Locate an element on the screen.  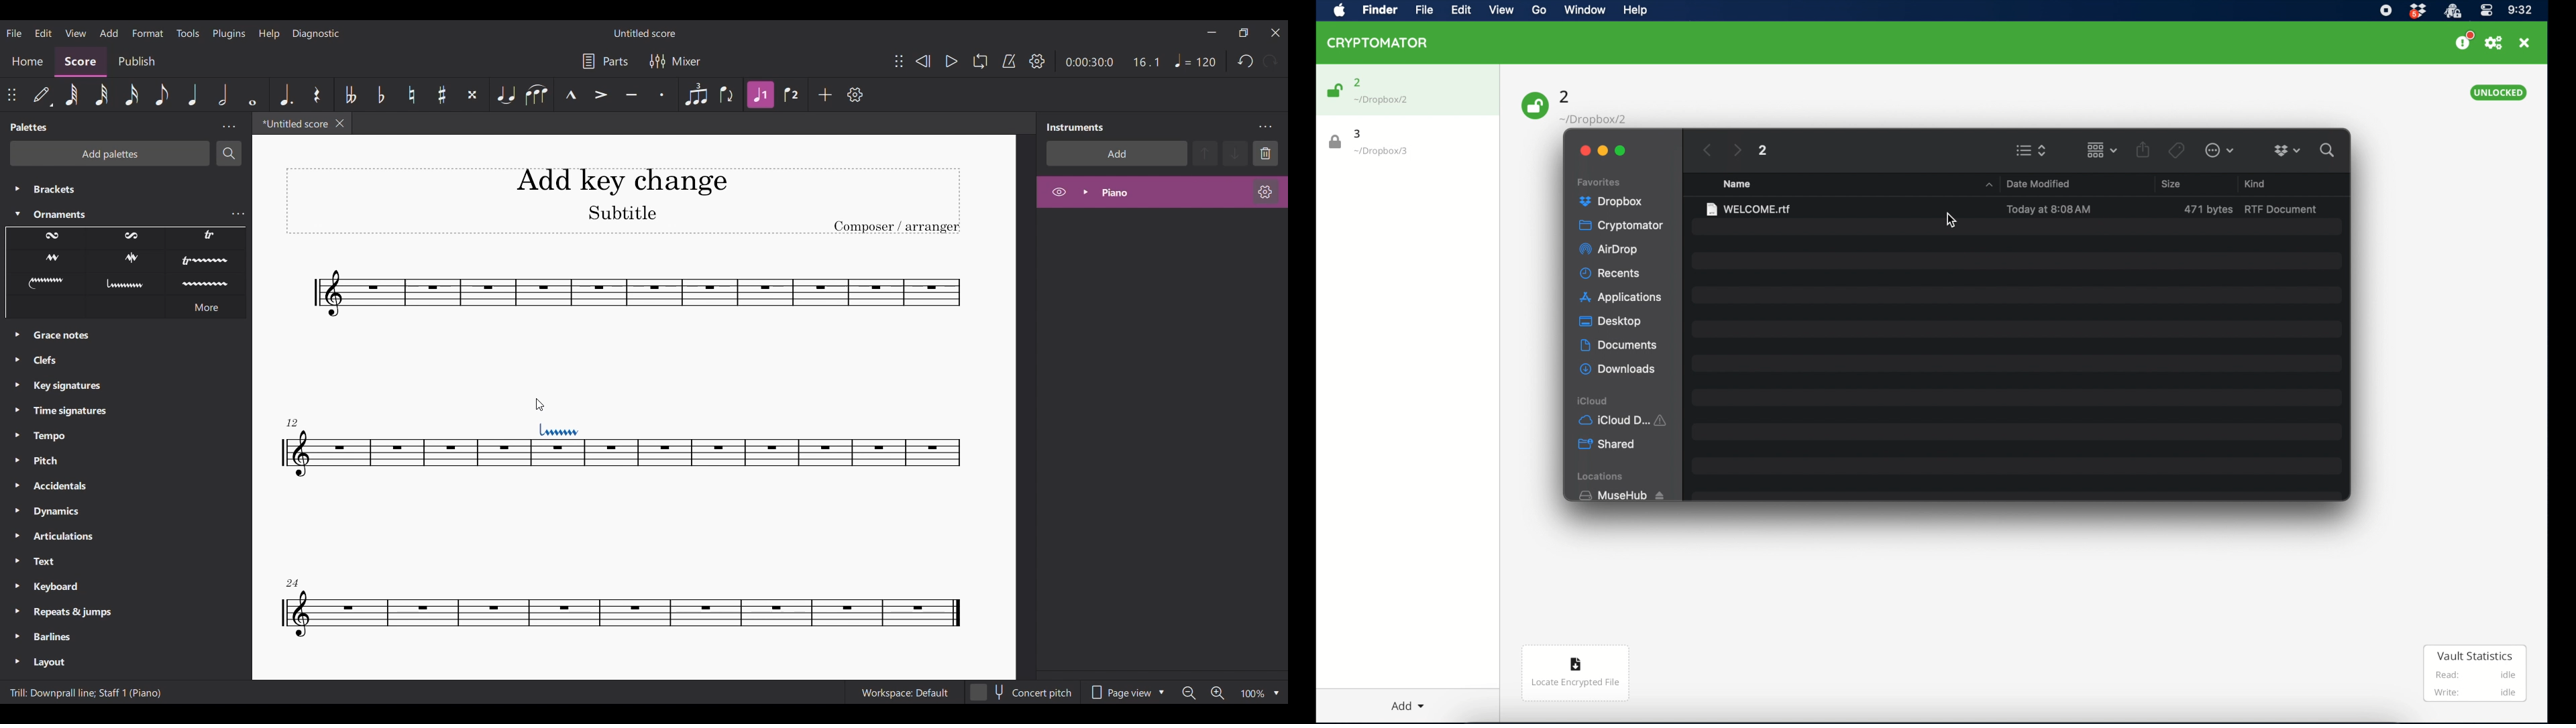
Toggle sharp is located at coordinates (441, 95).